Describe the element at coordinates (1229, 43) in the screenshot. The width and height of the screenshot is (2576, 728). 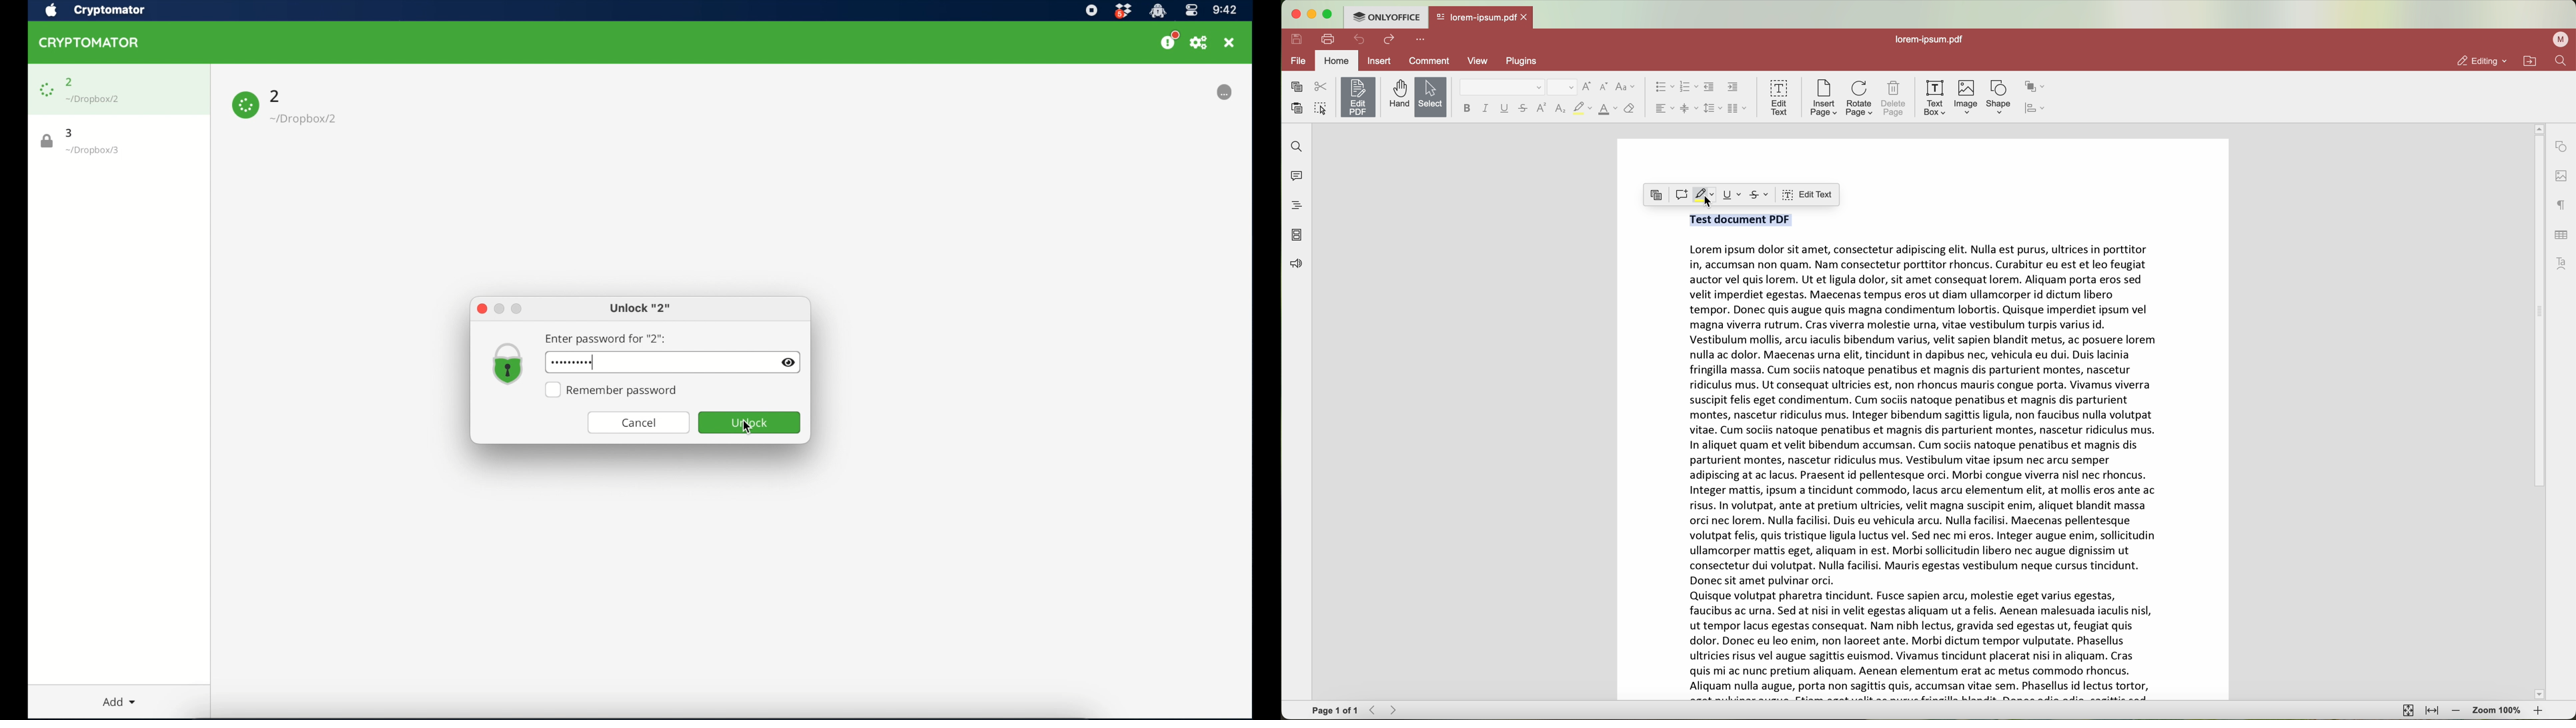
I see `close` at that location.